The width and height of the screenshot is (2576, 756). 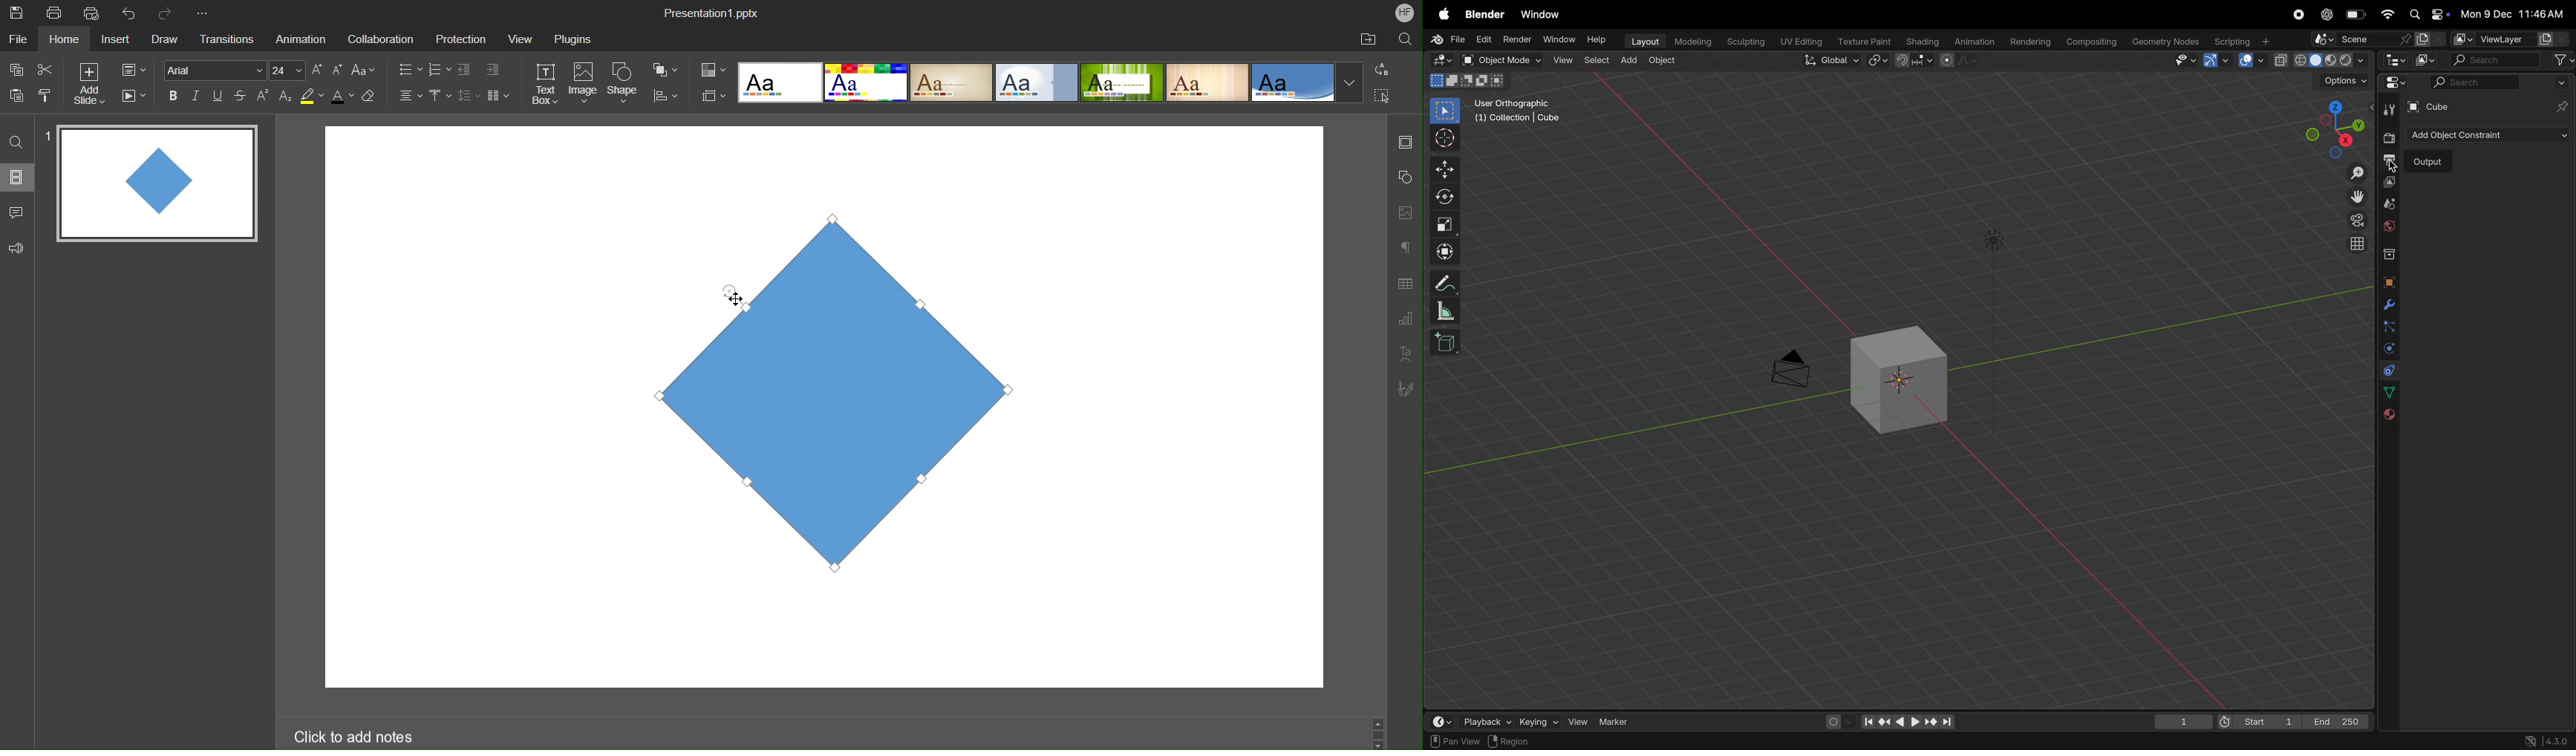 What do you see at coordinates (241, 97) in the screenshot?
I see `Strikethrough` at bounding box center [241, 97].